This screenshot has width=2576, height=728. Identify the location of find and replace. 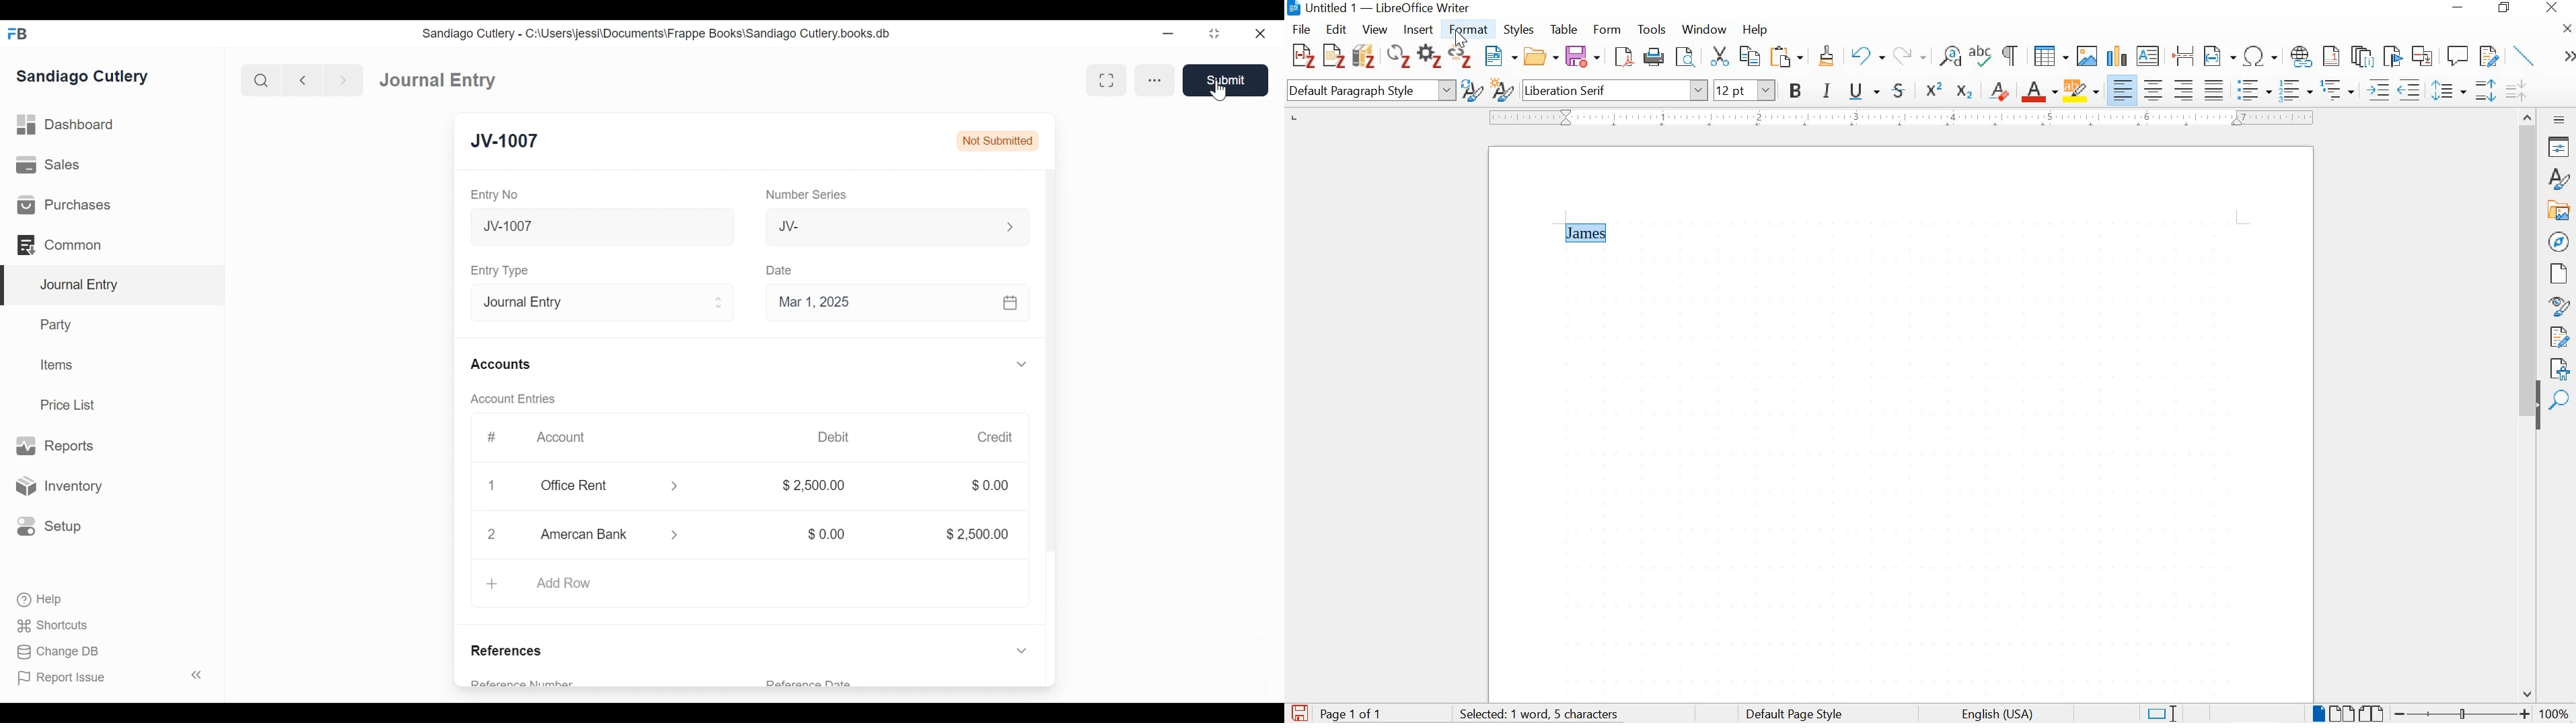
(1950, 57).